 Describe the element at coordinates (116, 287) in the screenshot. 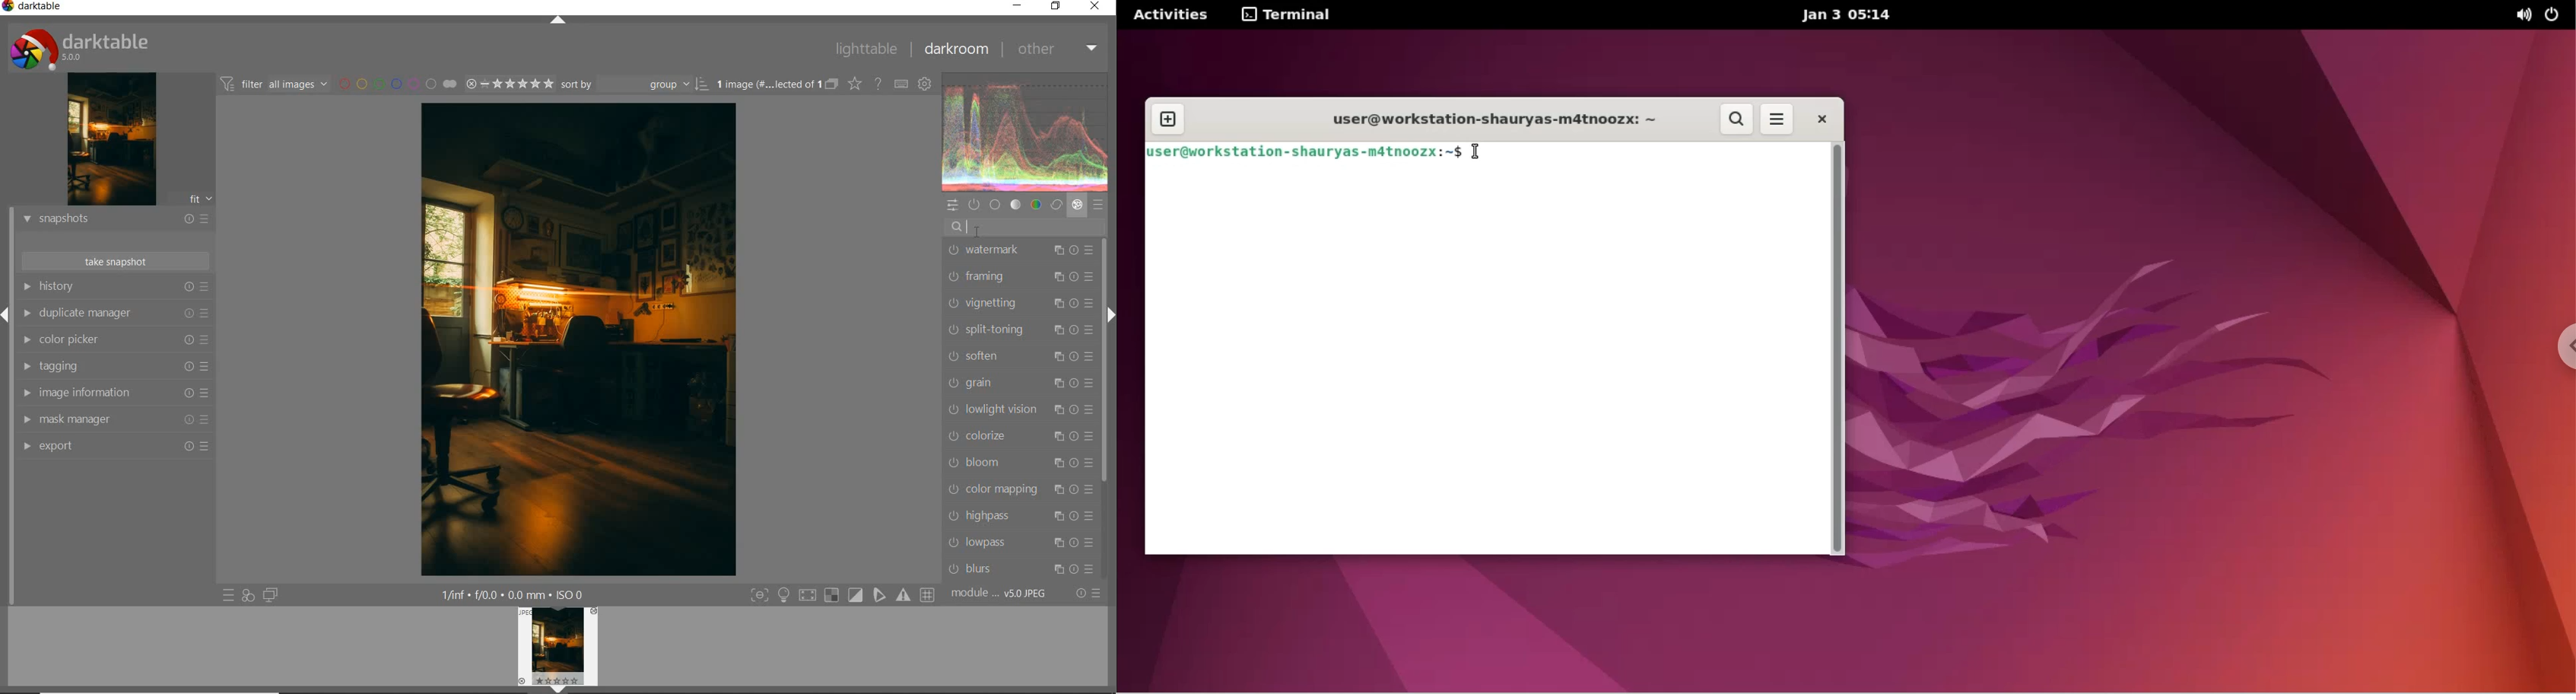

I see `history` at that location.